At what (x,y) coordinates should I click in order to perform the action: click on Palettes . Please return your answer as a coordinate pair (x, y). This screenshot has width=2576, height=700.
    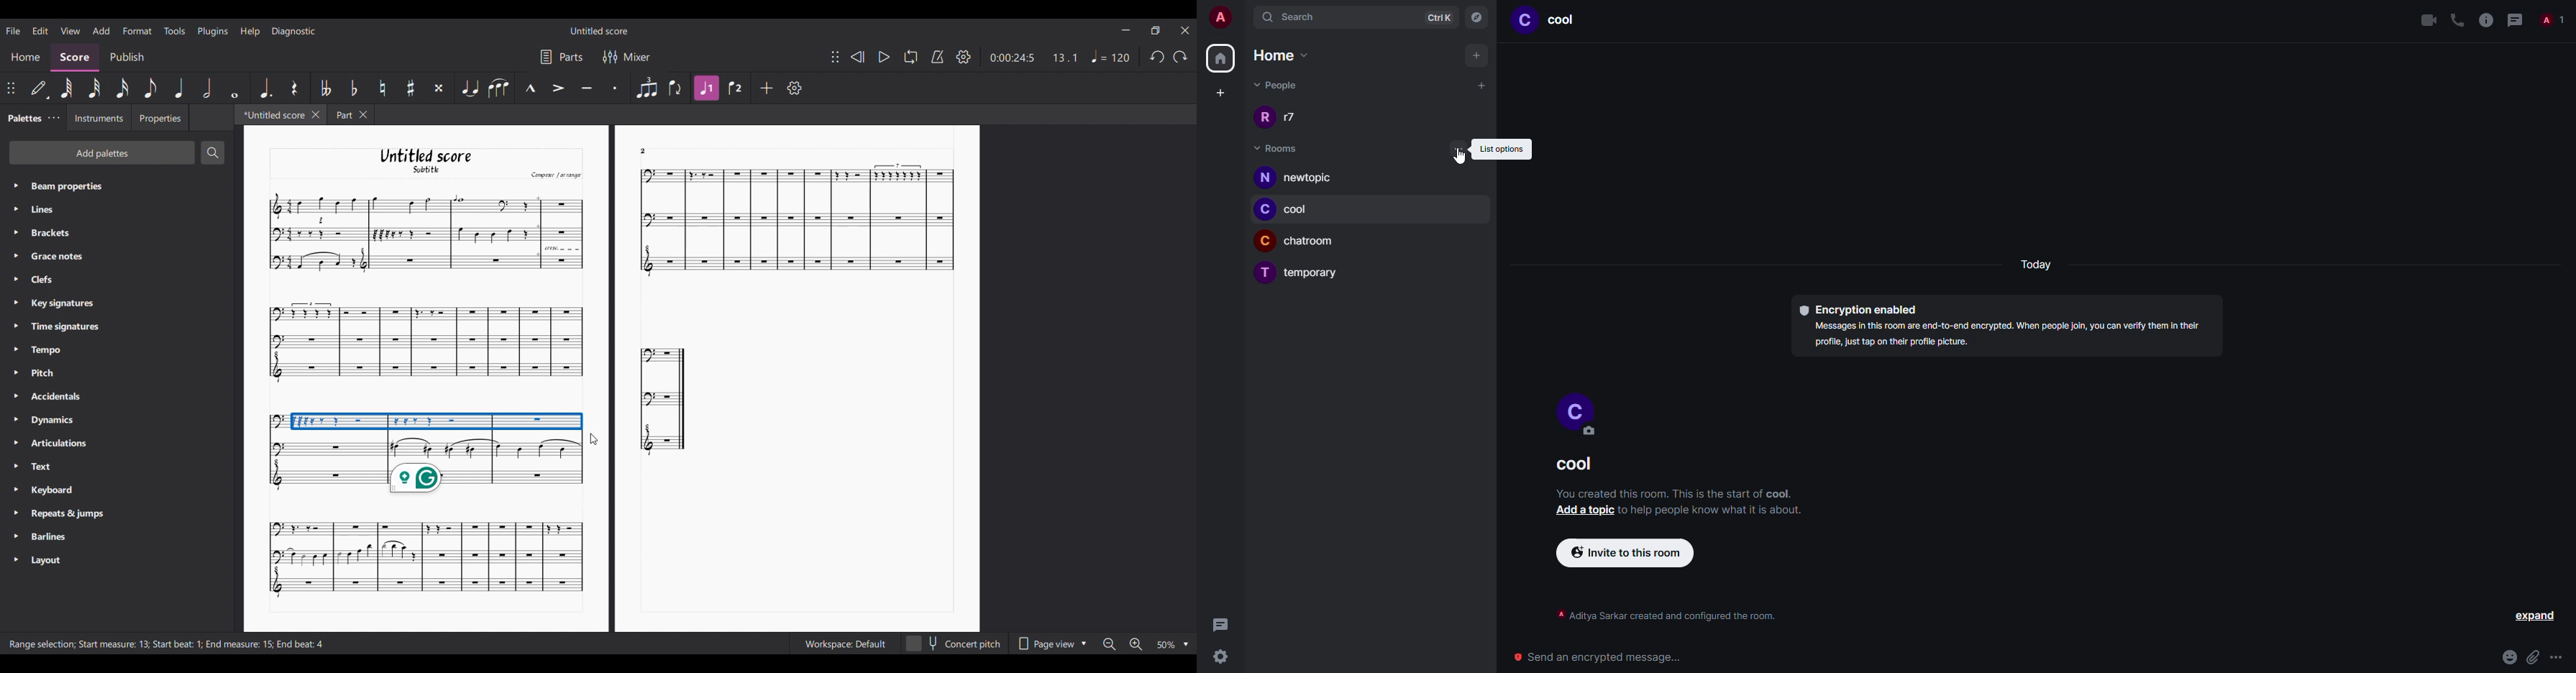
    Looking at the image, I should click on (22, 117).